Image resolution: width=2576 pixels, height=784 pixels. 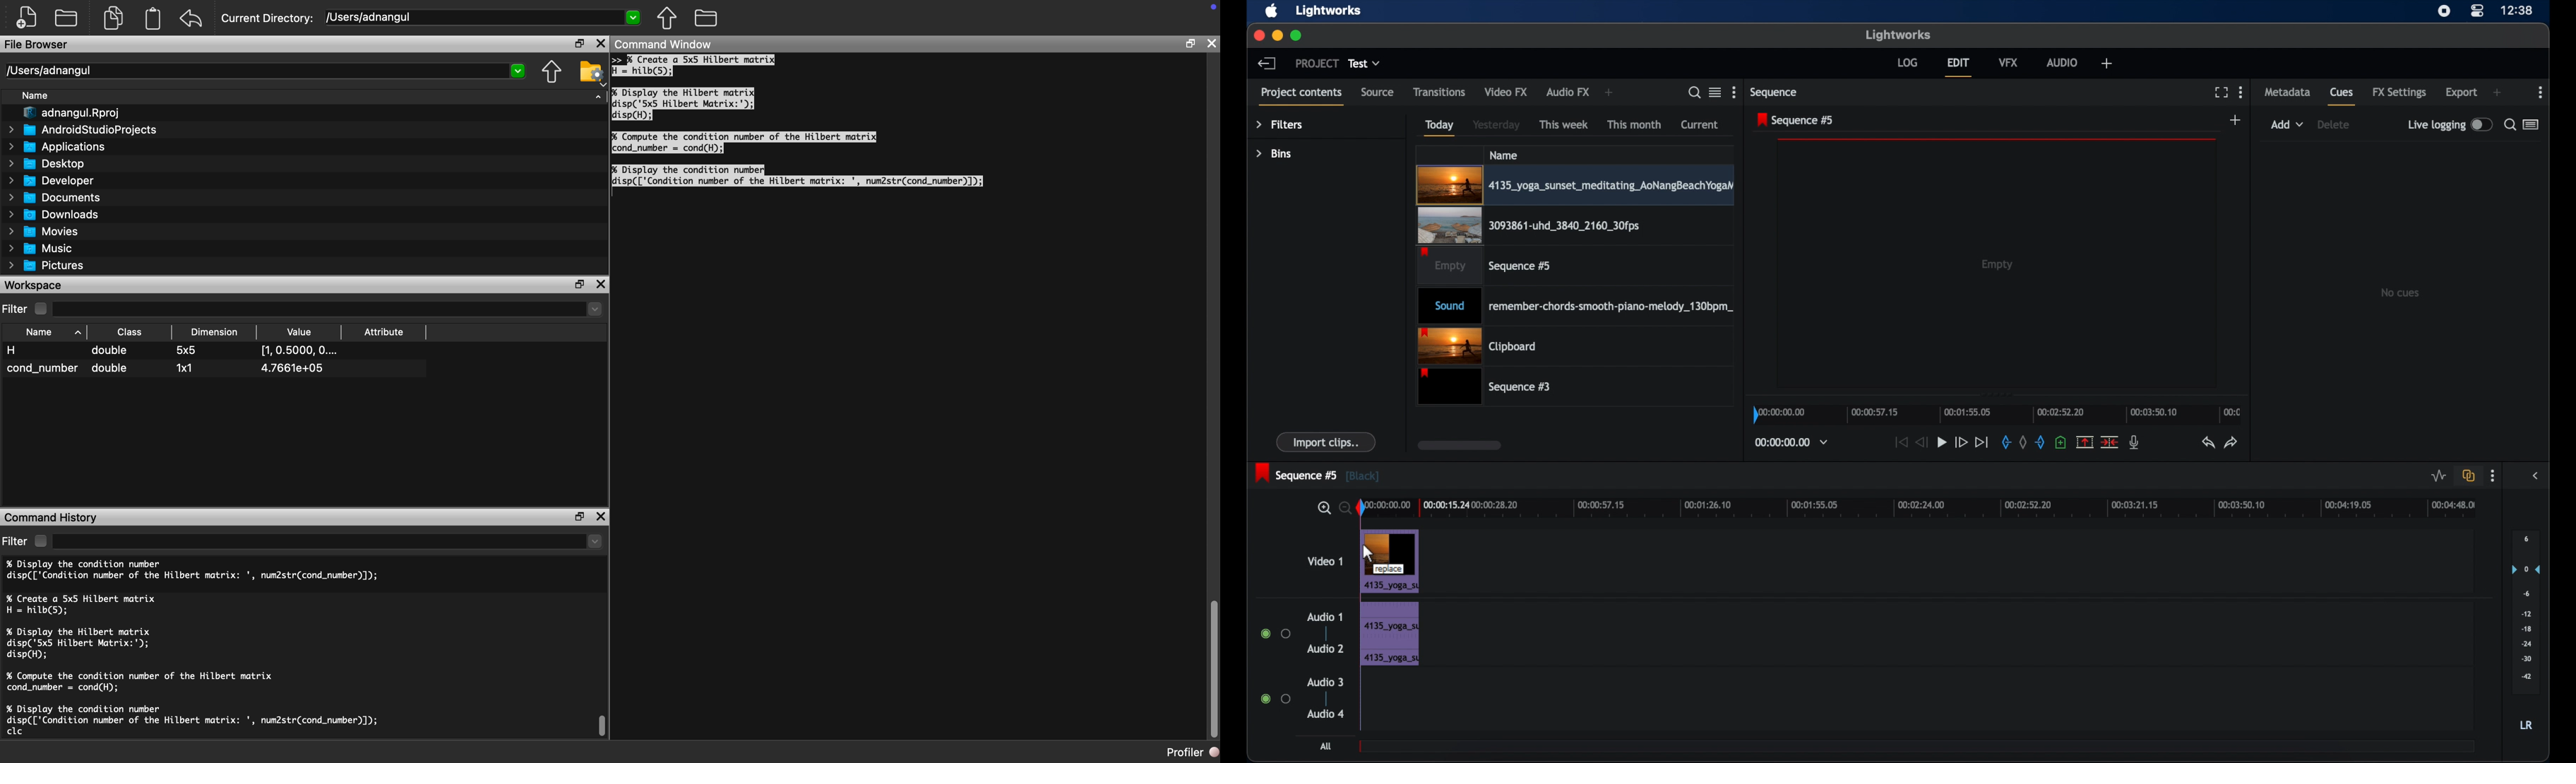 What do you see at coordinates (1792, 442) in the screenshot?
I see `timecodes  and reels` at bounding box center [1792, 442].